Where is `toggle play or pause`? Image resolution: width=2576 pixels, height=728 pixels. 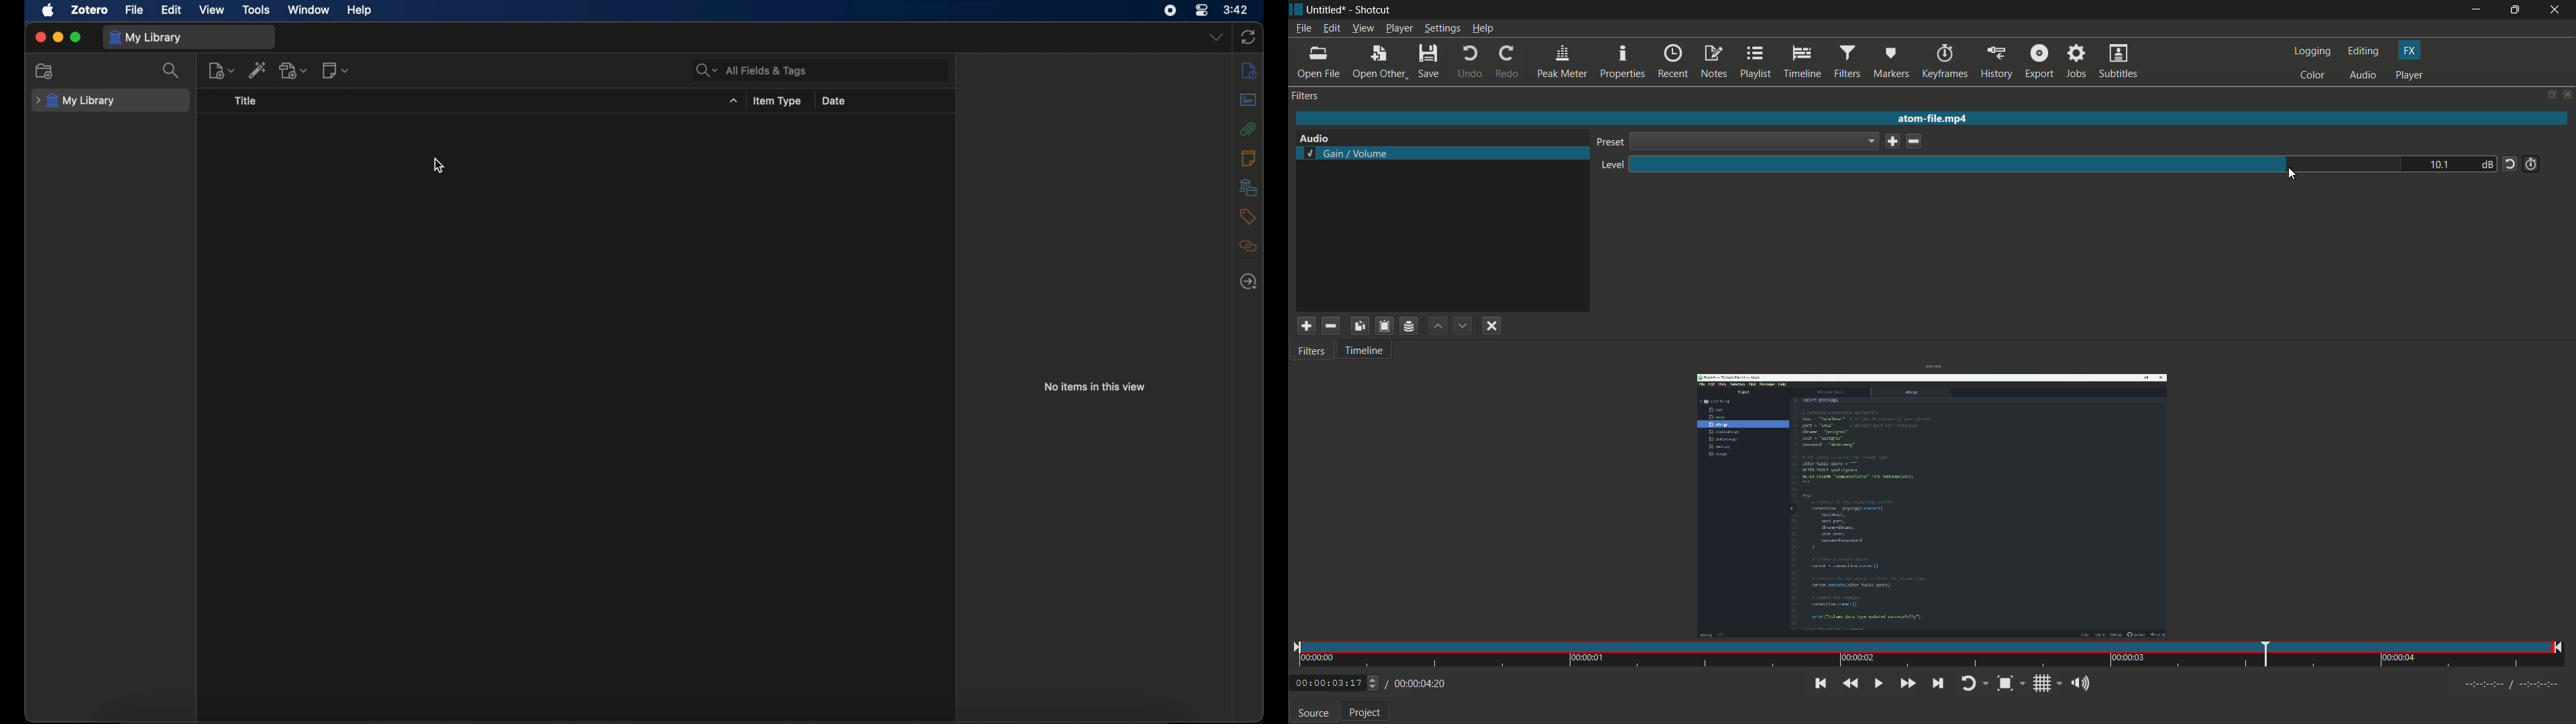
toggle play or pause is located at coordinates (1878, 684).